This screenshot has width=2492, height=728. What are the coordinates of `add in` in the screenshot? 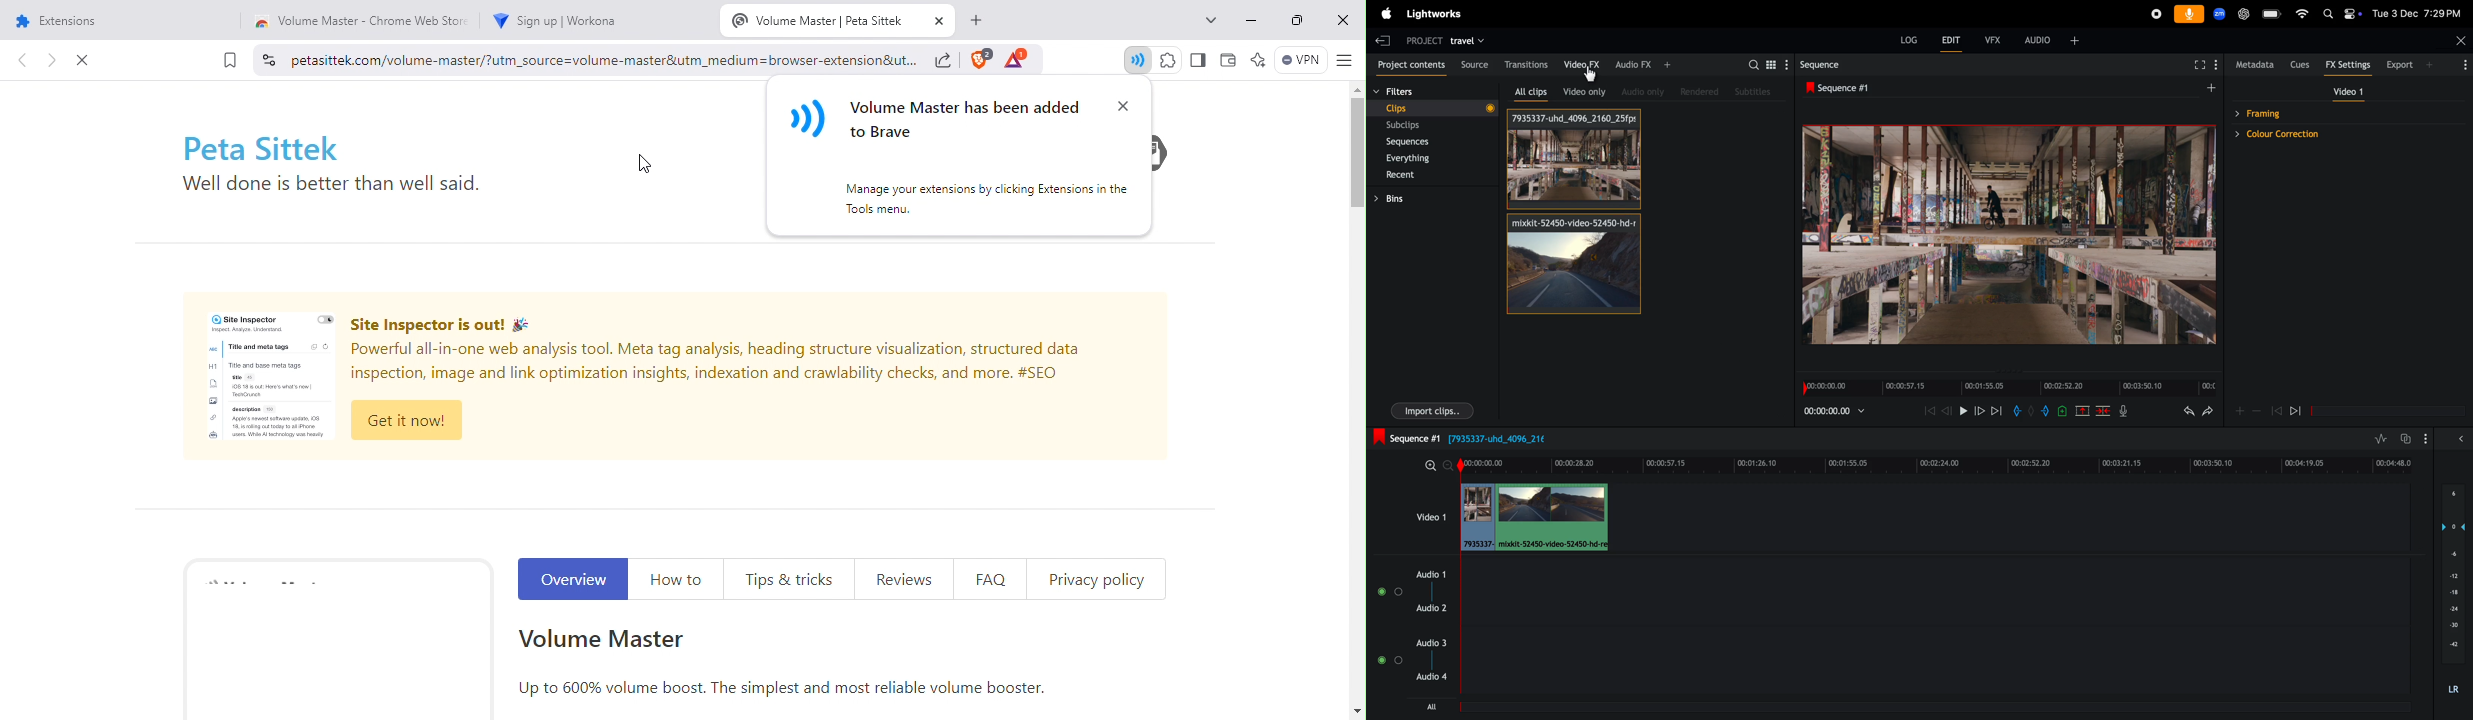 It's located at (2017, 412).